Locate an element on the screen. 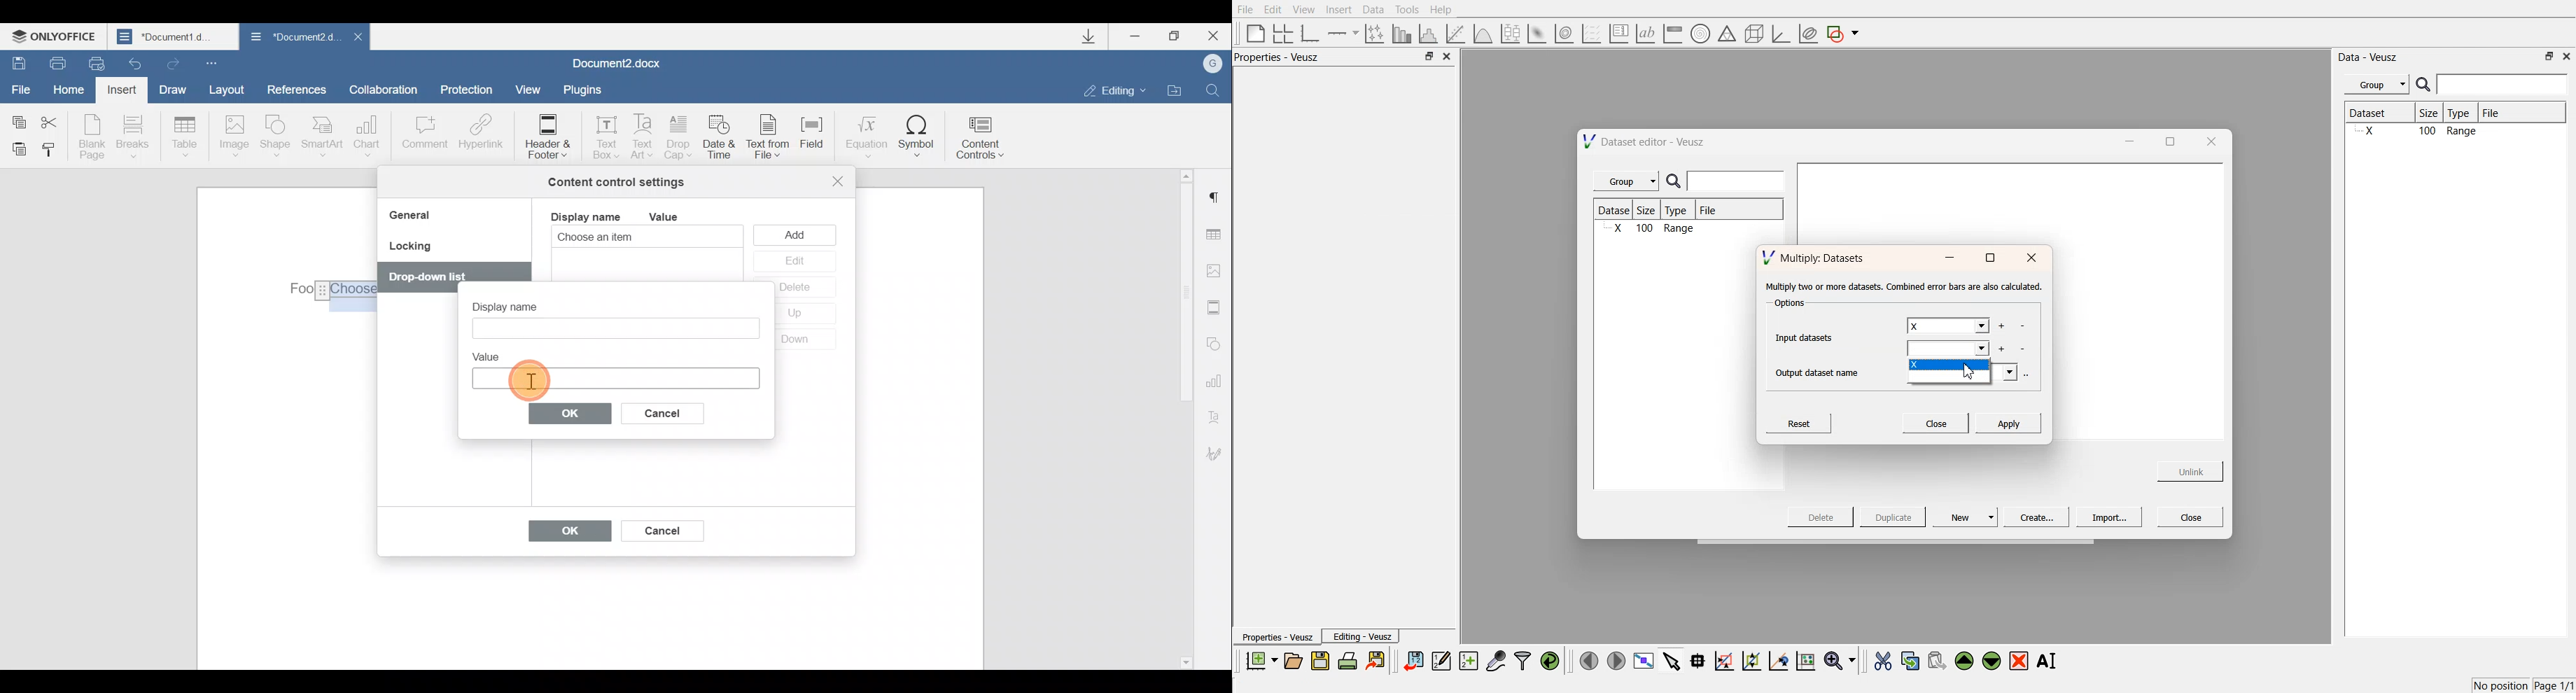 The height and width of the screenshot is (700, 2576). Hyperlink is located at coordinates (478, 134).